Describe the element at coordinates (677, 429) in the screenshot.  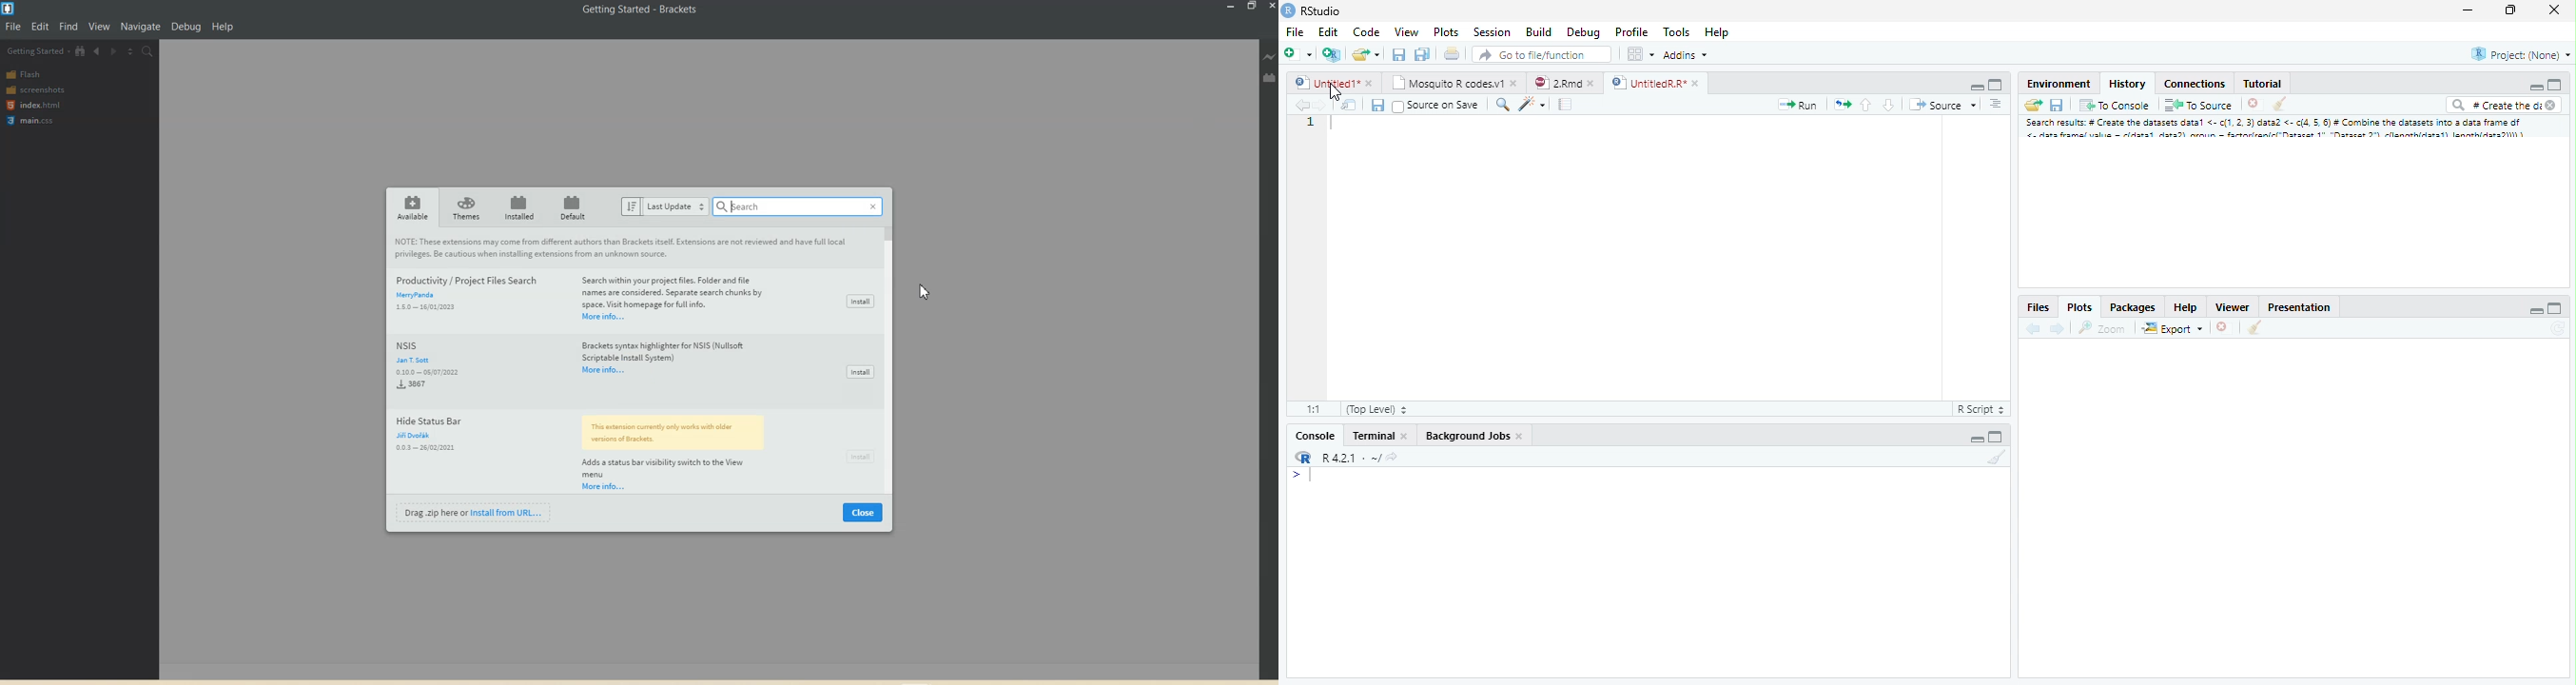
I see `versions of Brackets.` at that location.